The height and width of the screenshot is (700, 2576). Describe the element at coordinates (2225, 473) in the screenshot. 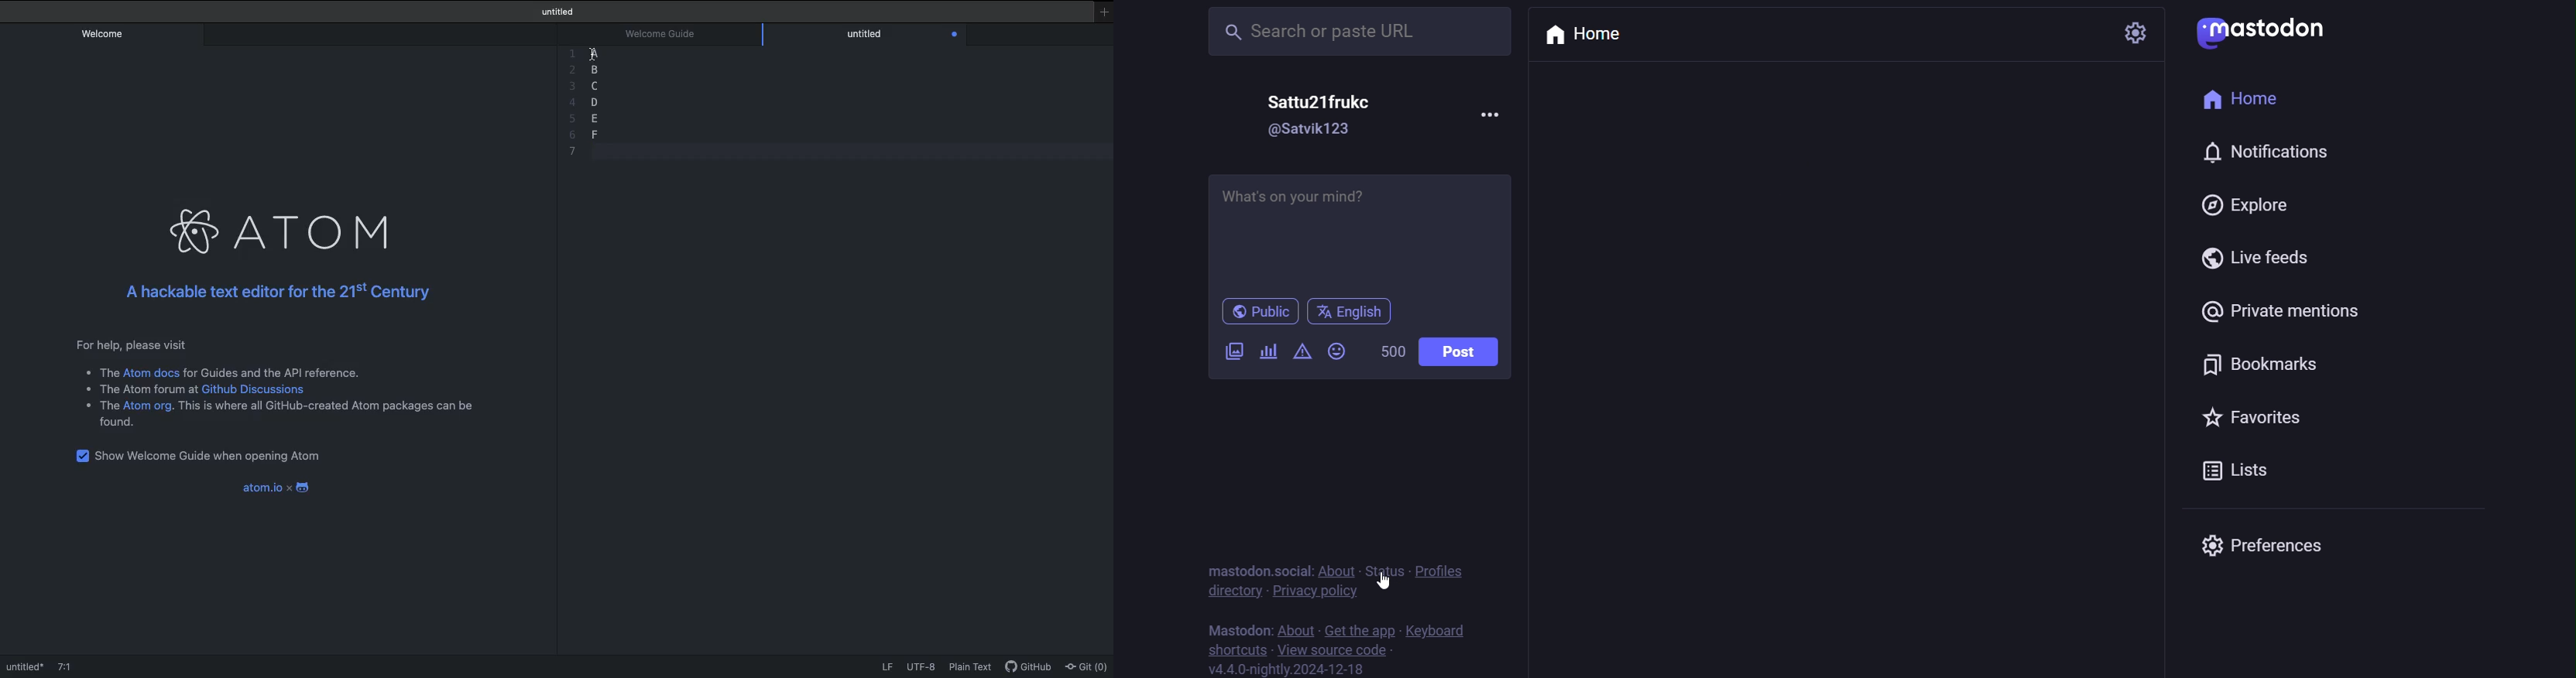

I see `list` at that location.